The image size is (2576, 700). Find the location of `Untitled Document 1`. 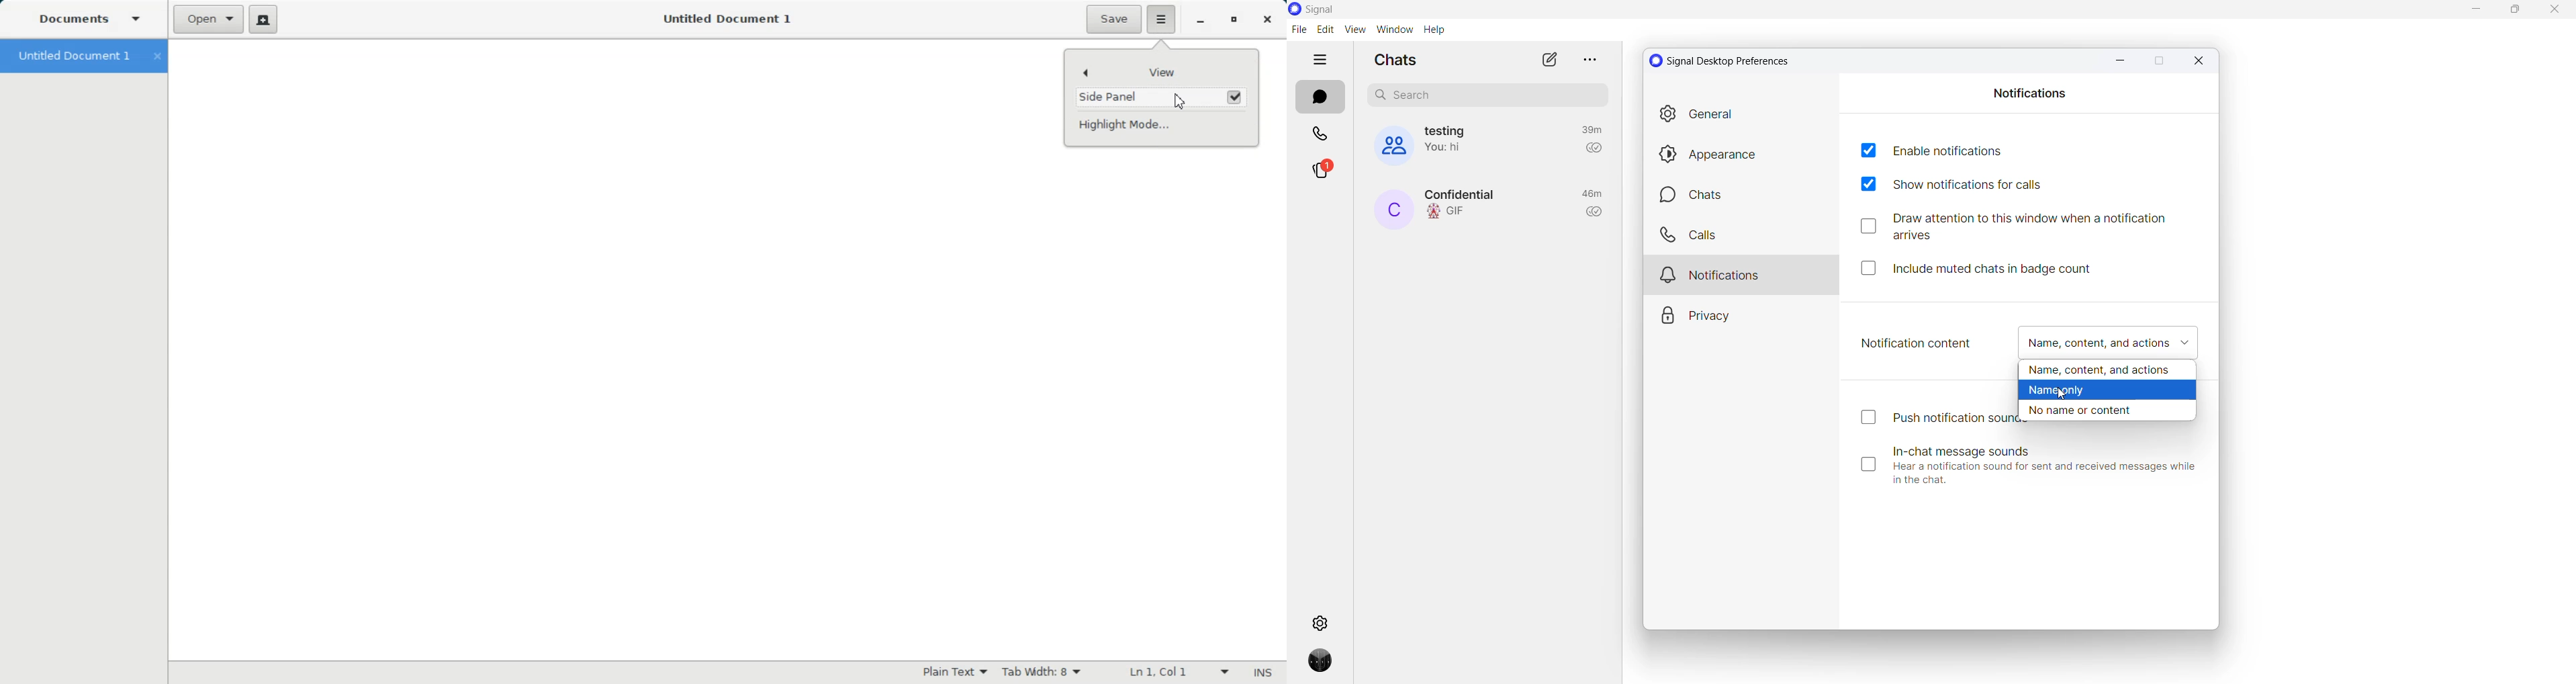

Untitled Document 1 is located at coordinates (731, 19).